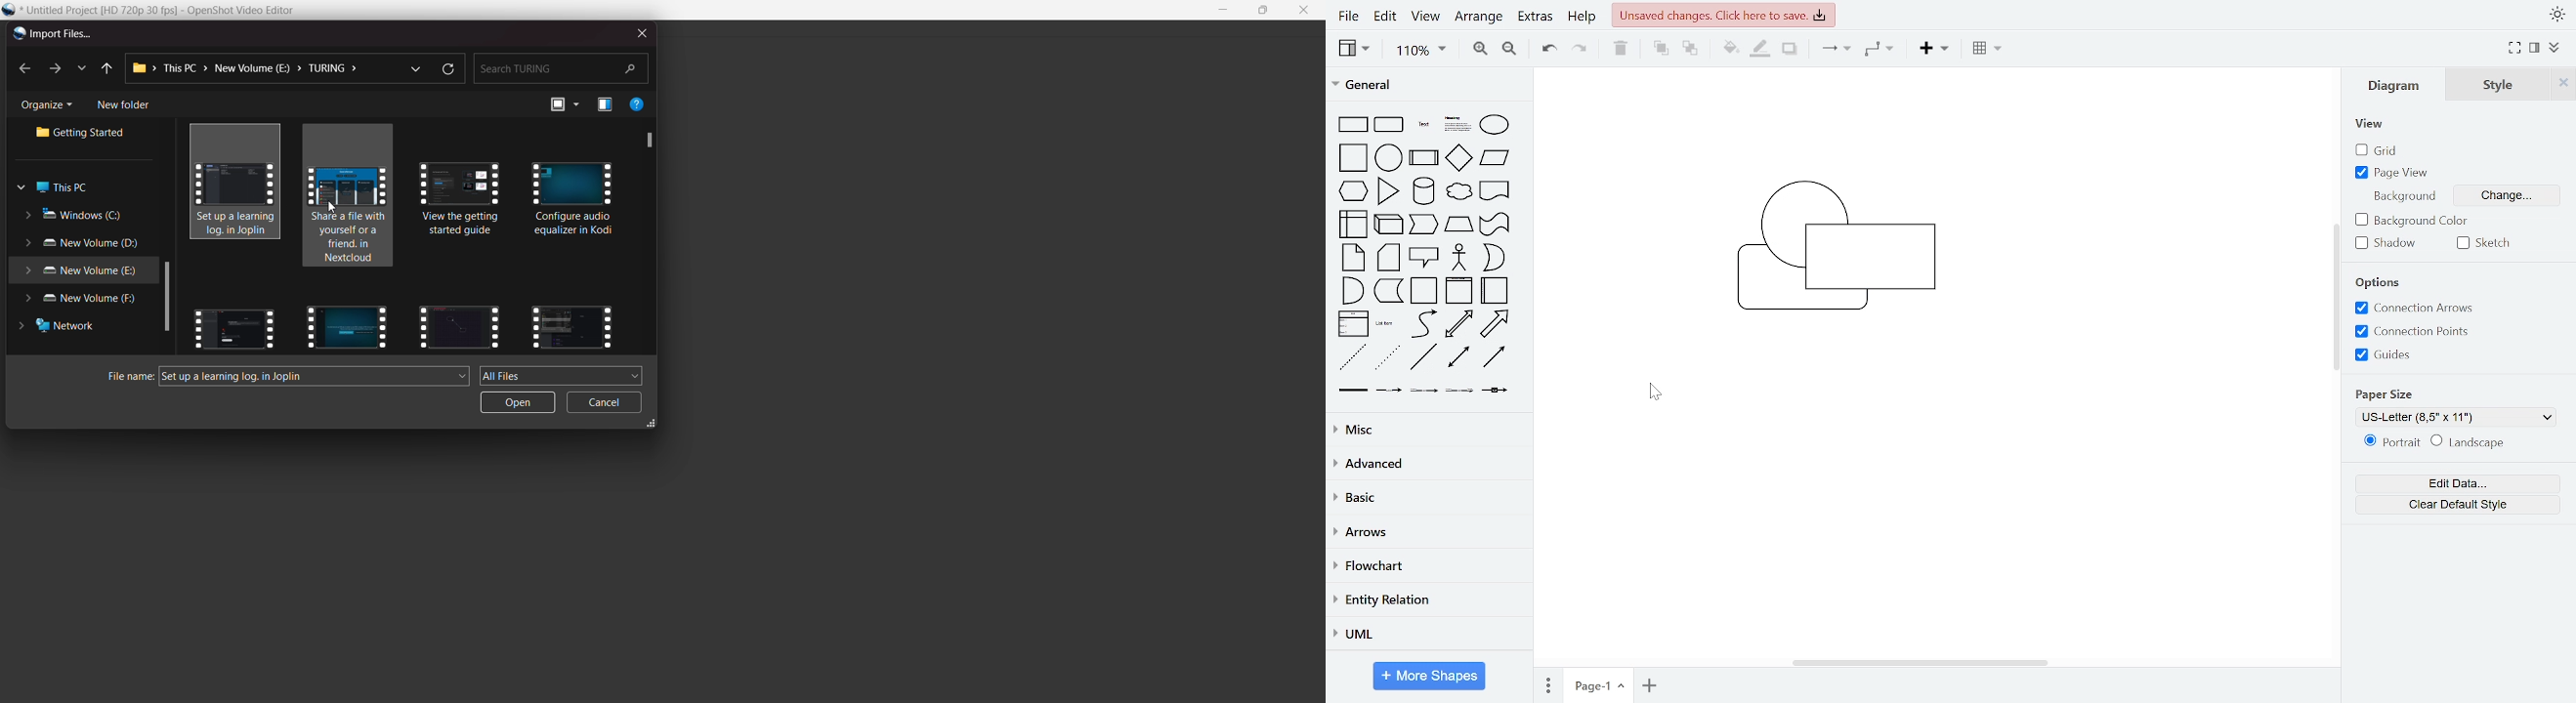 This screenshot has height=728, width=2576. What do you see at coordinates (1546, 682) in the screenshot?
I see `pages` at bounding box center [1546, 682].